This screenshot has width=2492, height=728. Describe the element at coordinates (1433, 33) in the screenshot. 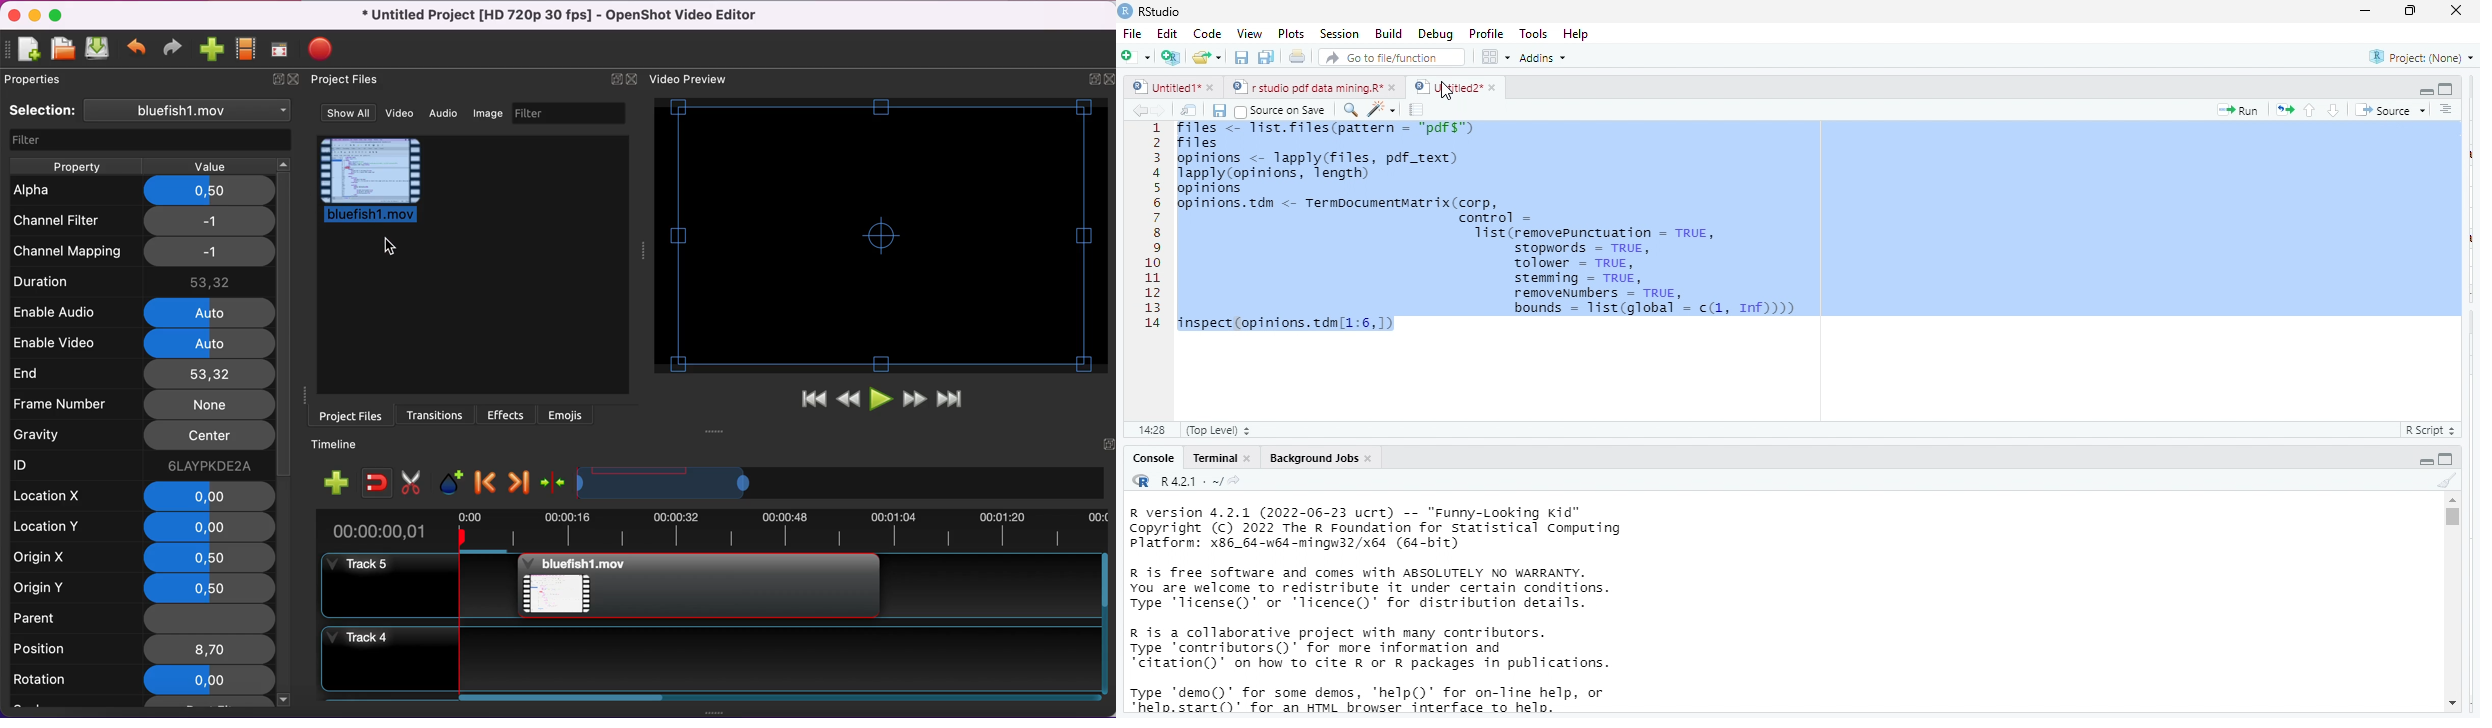

I see `debug` at that location.